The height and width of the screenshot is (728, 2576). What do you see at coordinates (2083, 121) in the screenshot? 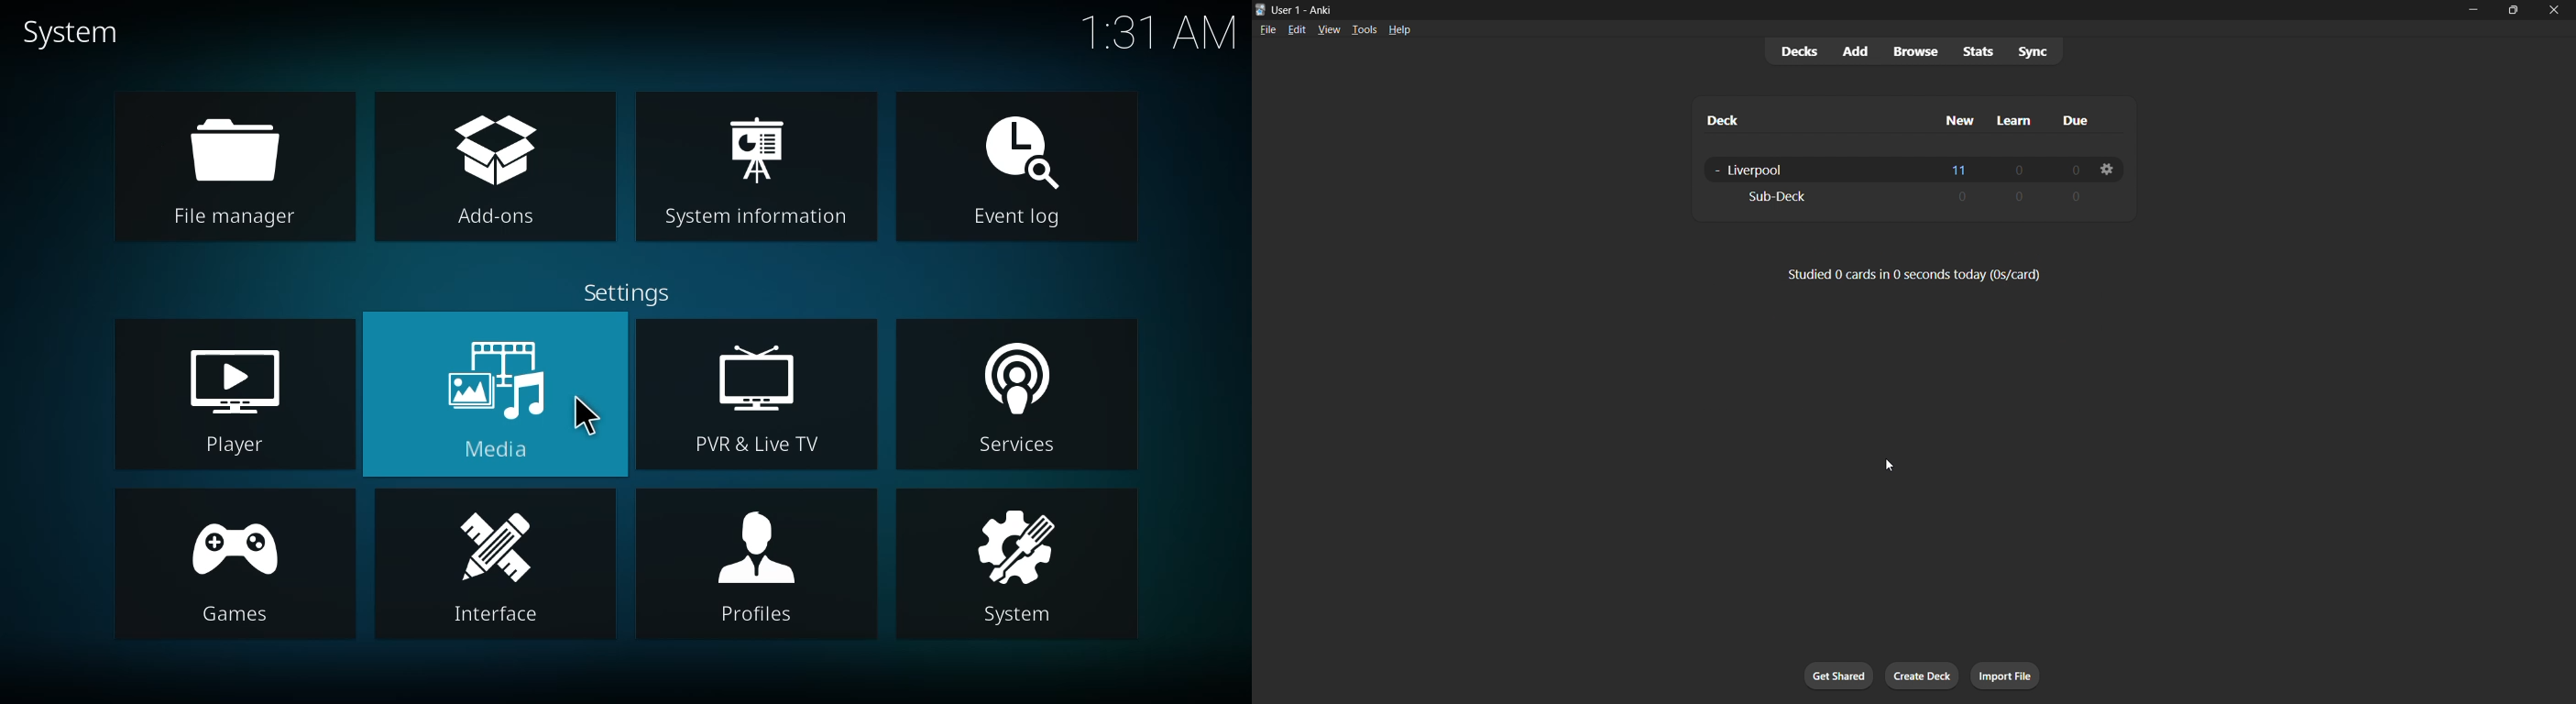
I see `due column` at bounding box center [2083, 121].